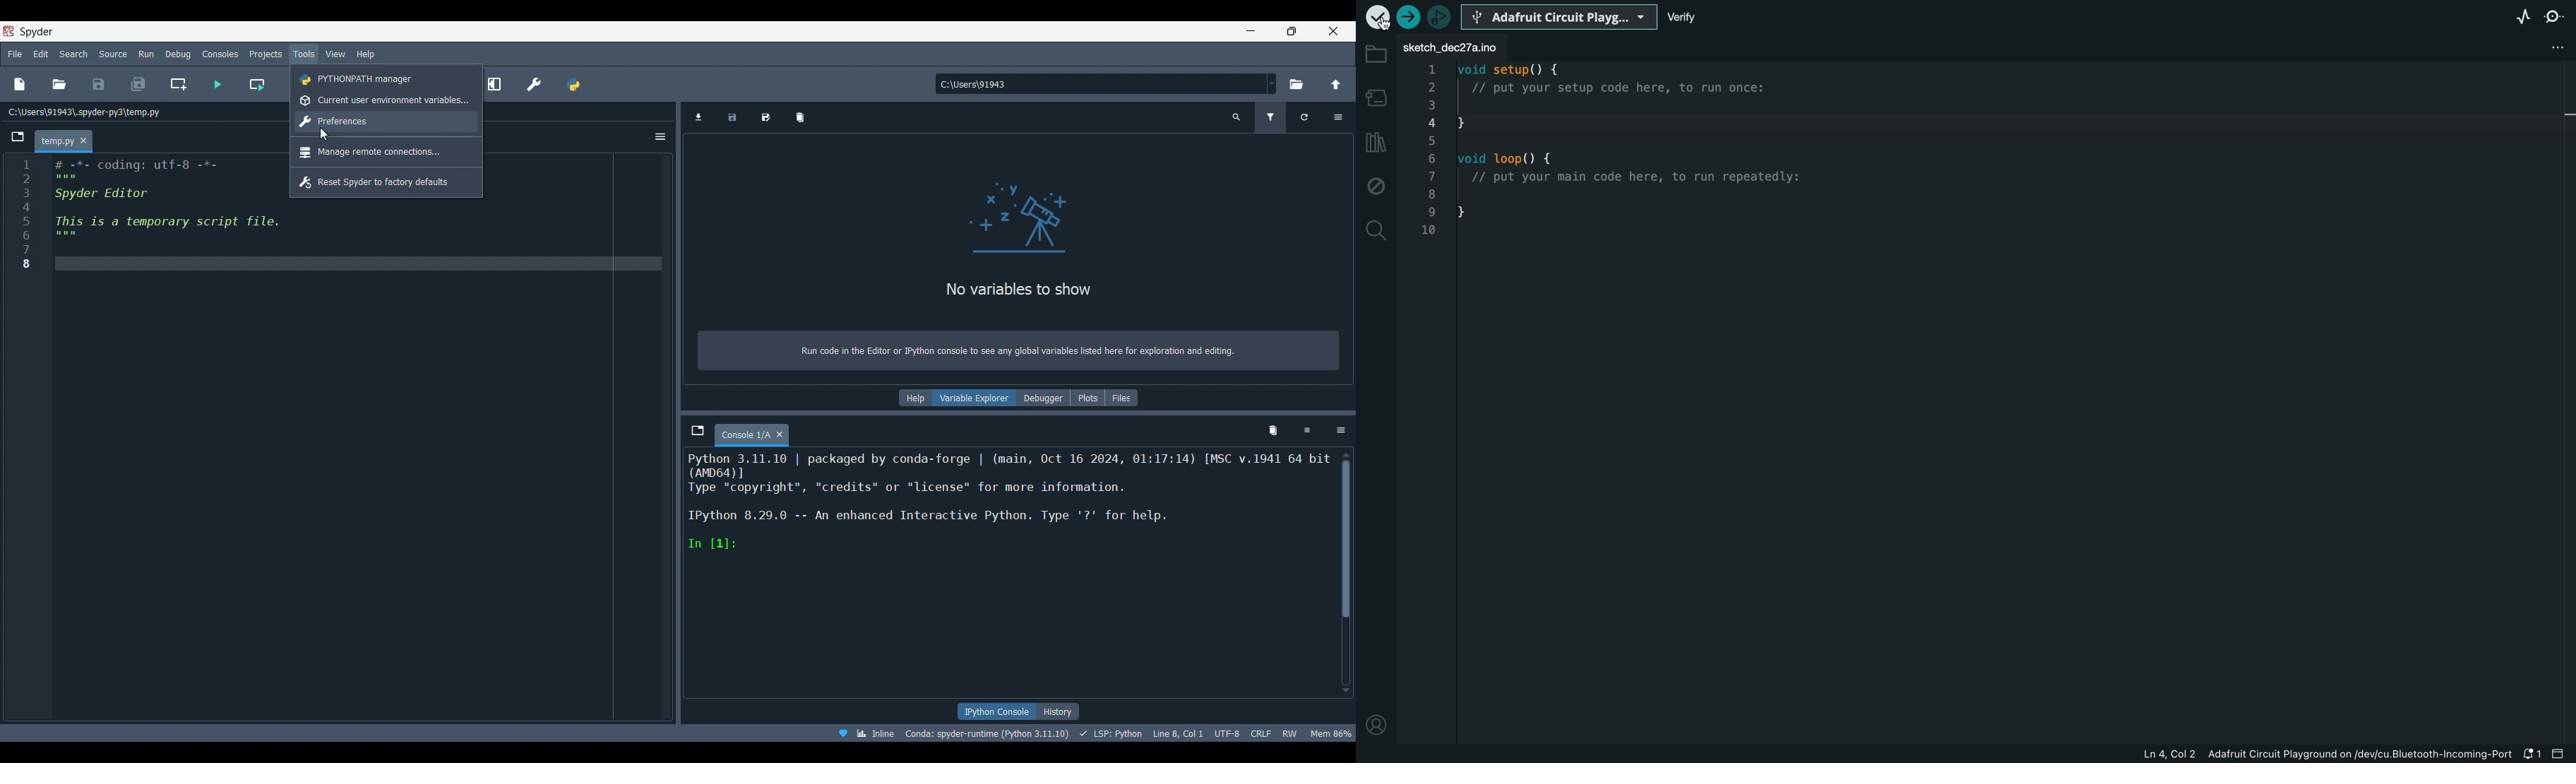 Image resolution: width=2576 pixels, height=784 pixels. Describe the element at coordinates (386, 181) in the screenshot. I see `Reset Spyder to factory default` at that location.